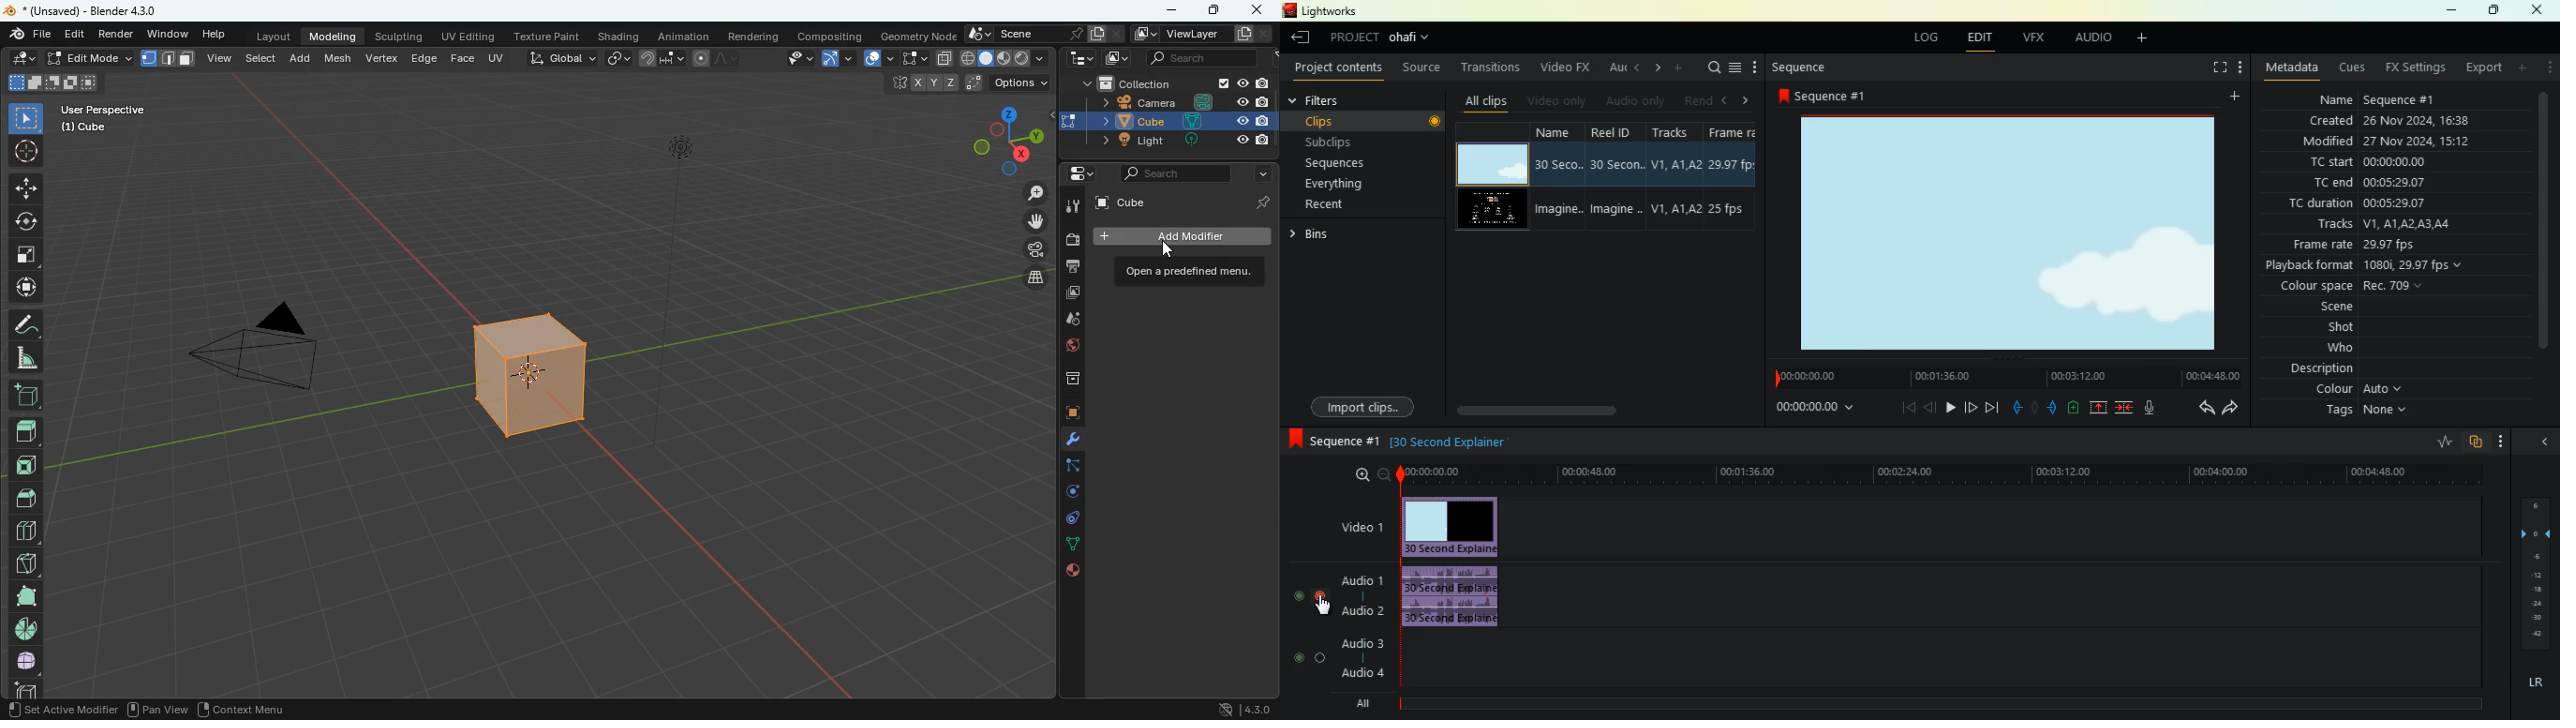 The height and width of the screenshot is (728, 2576). I want to click on maximize, so click(1212, 11).